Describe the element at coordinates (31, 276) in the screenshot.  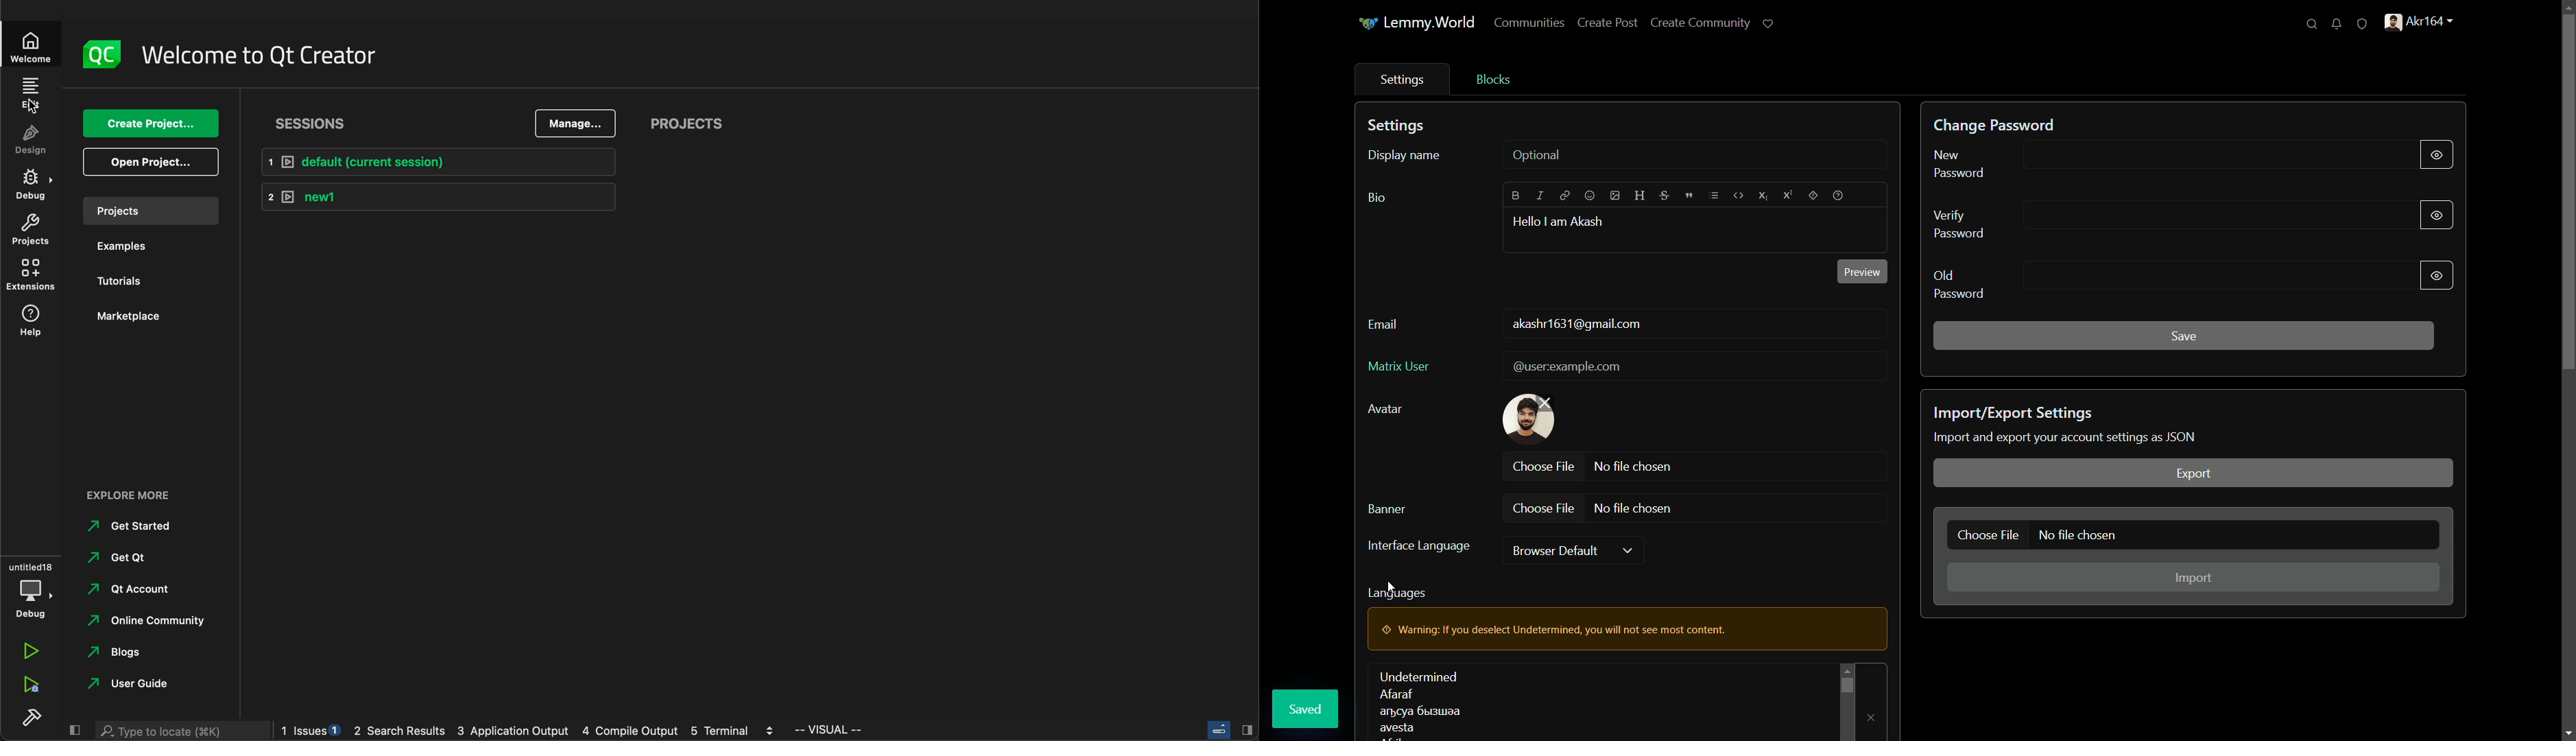
I see `extensions` at that location.